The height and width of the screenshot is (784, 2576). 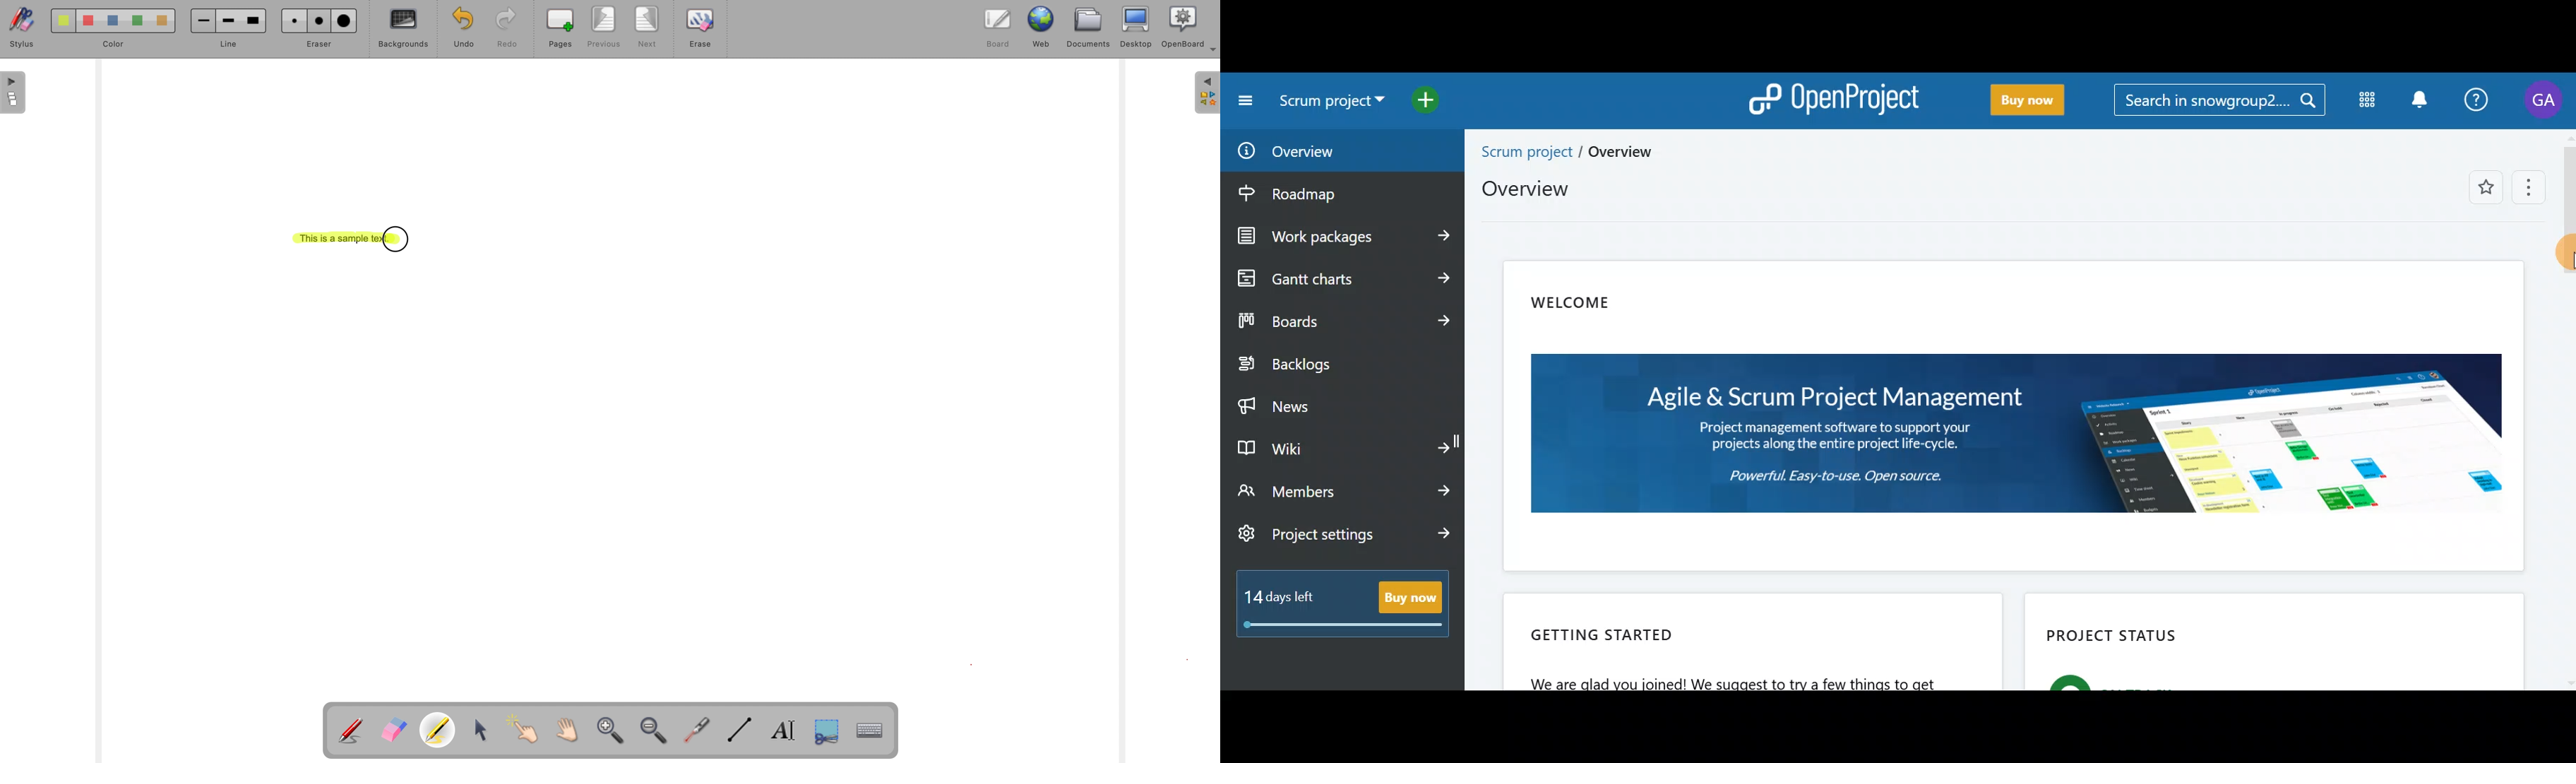 What do you see at coordinates (14, 93) in the screenshot?
I see `The flatplan (left panel)` at bounding box center [14, 93].